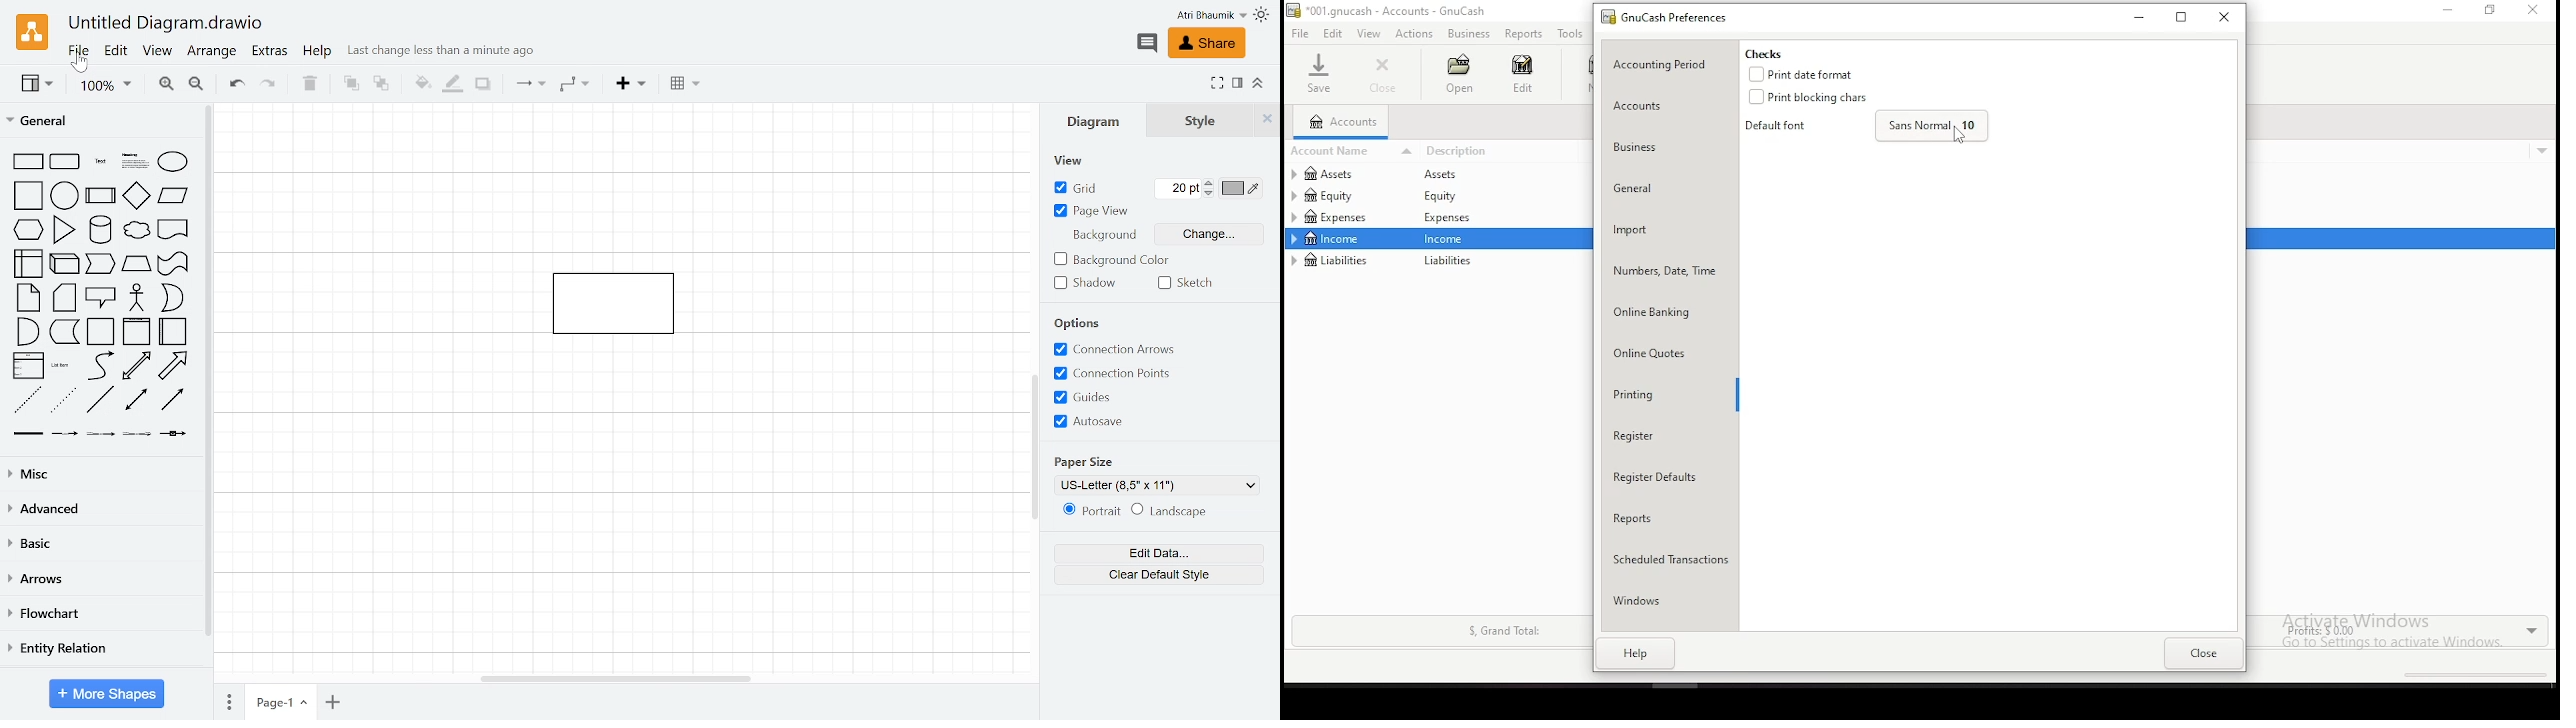 The image size is (2576, 728). I want to click on actions, so click(1415, 34).